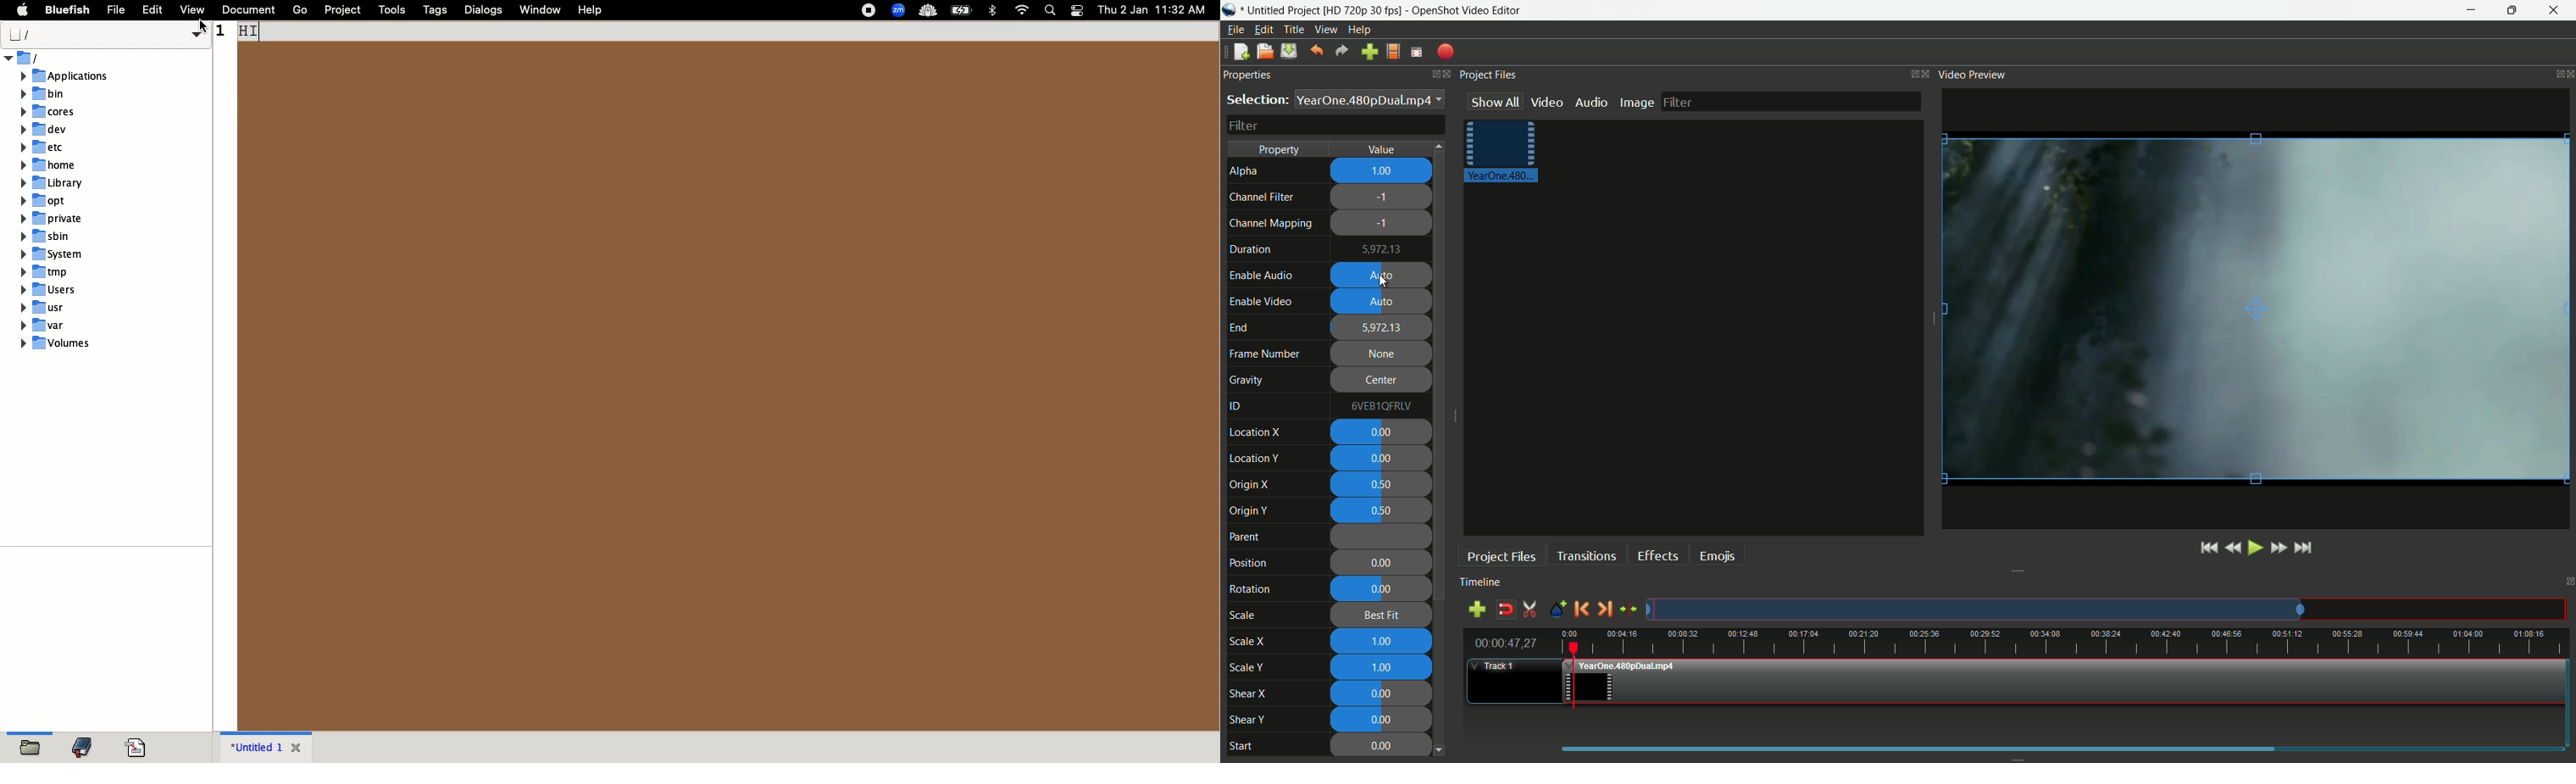  What do you see at coordinates (1501, 556) in the screenshot?
I see `project files` at bounding box center [1501, 556].